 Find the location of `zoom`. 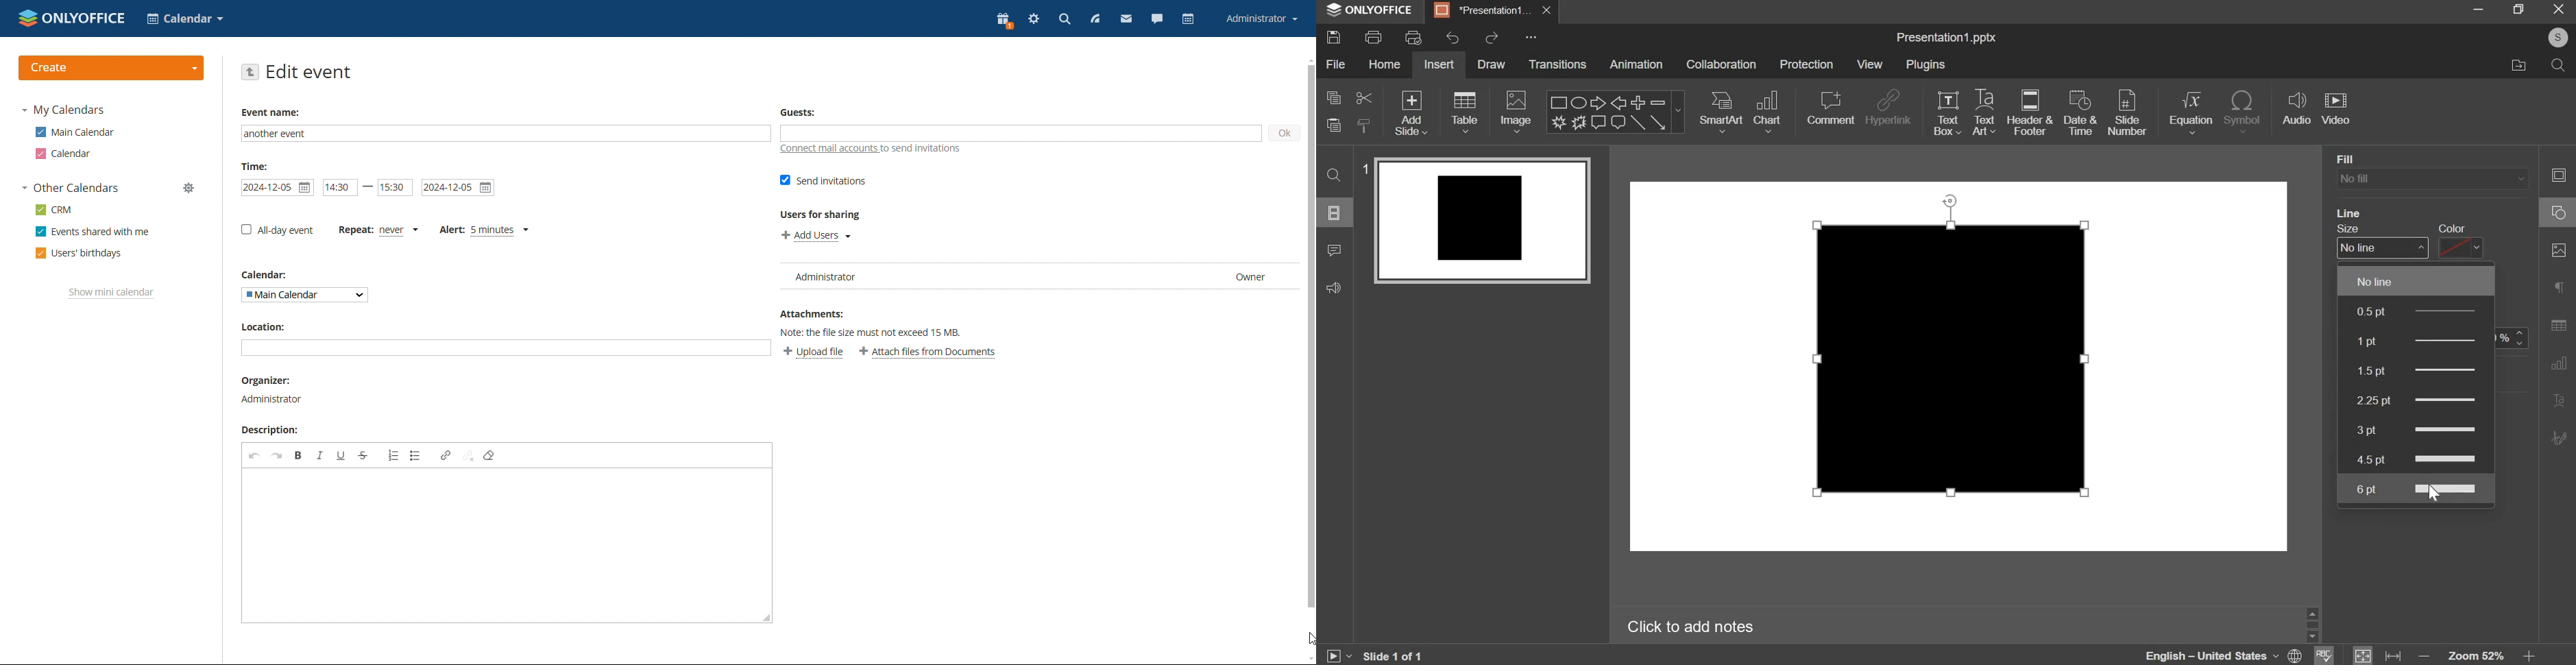

zoom is located at coordinates (2480, 652).